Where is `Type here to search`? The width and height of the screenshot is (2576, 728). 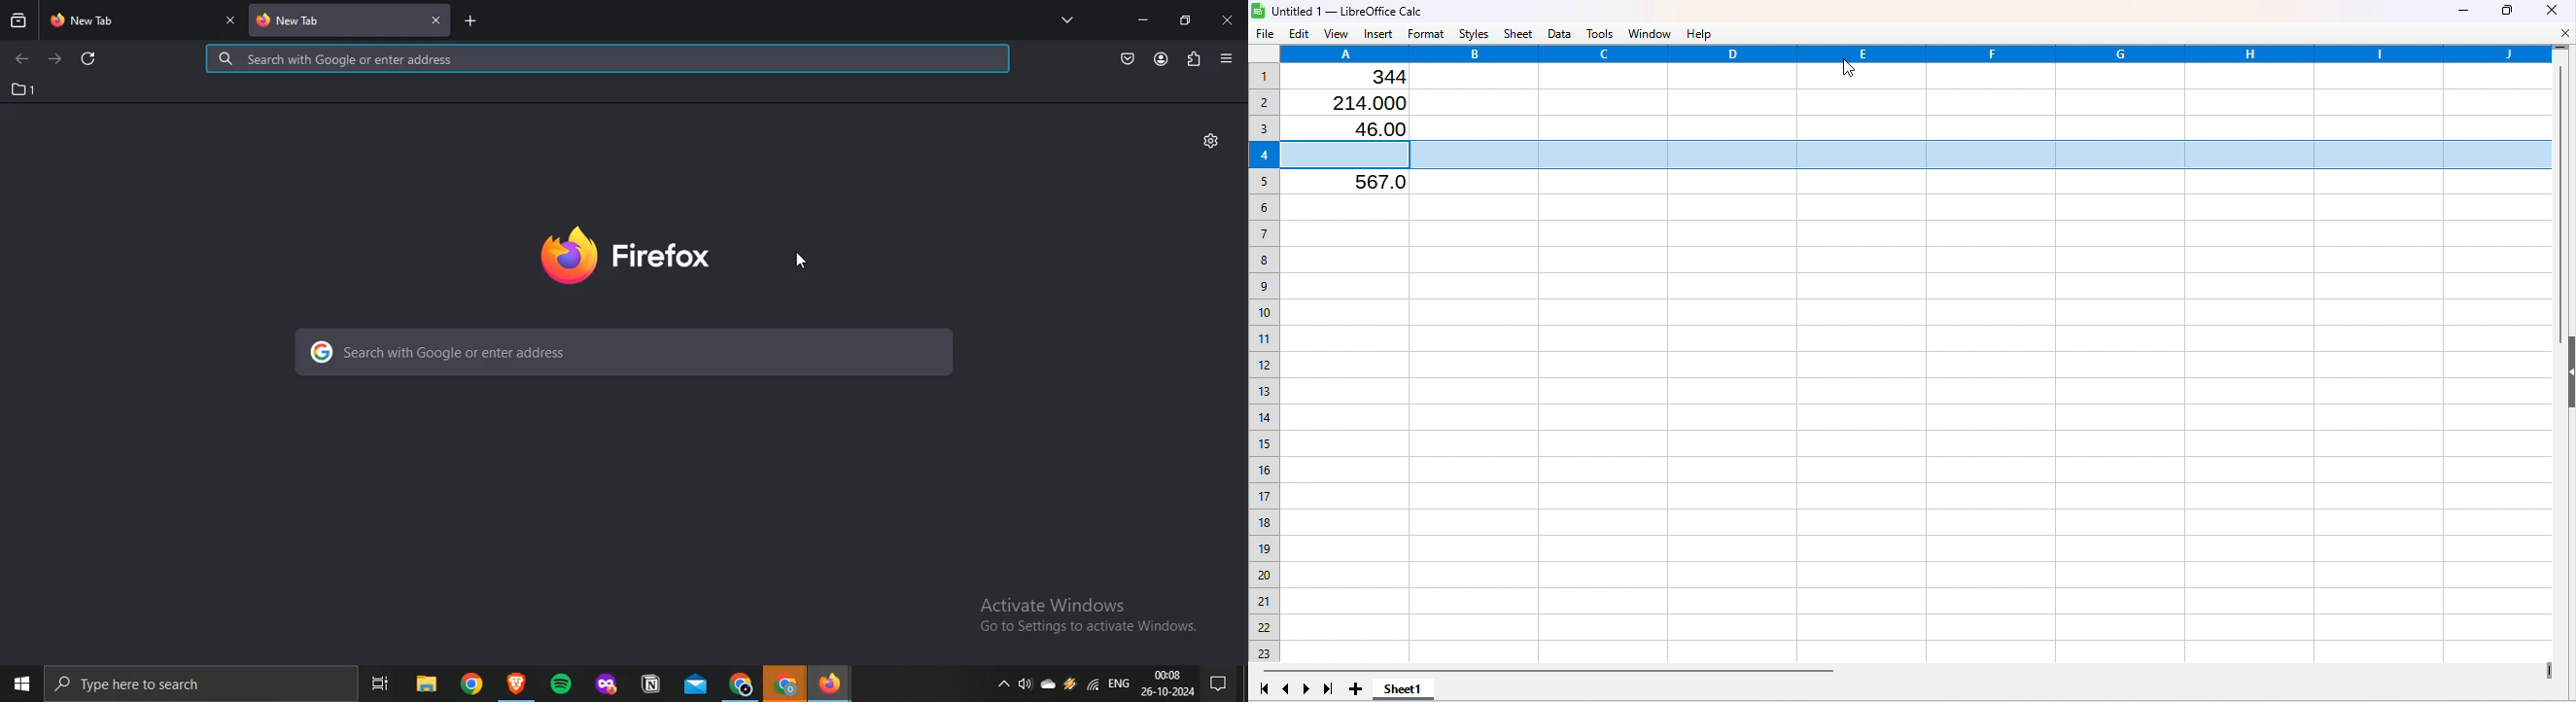 Type here to search is located at coordinates (148, 687).